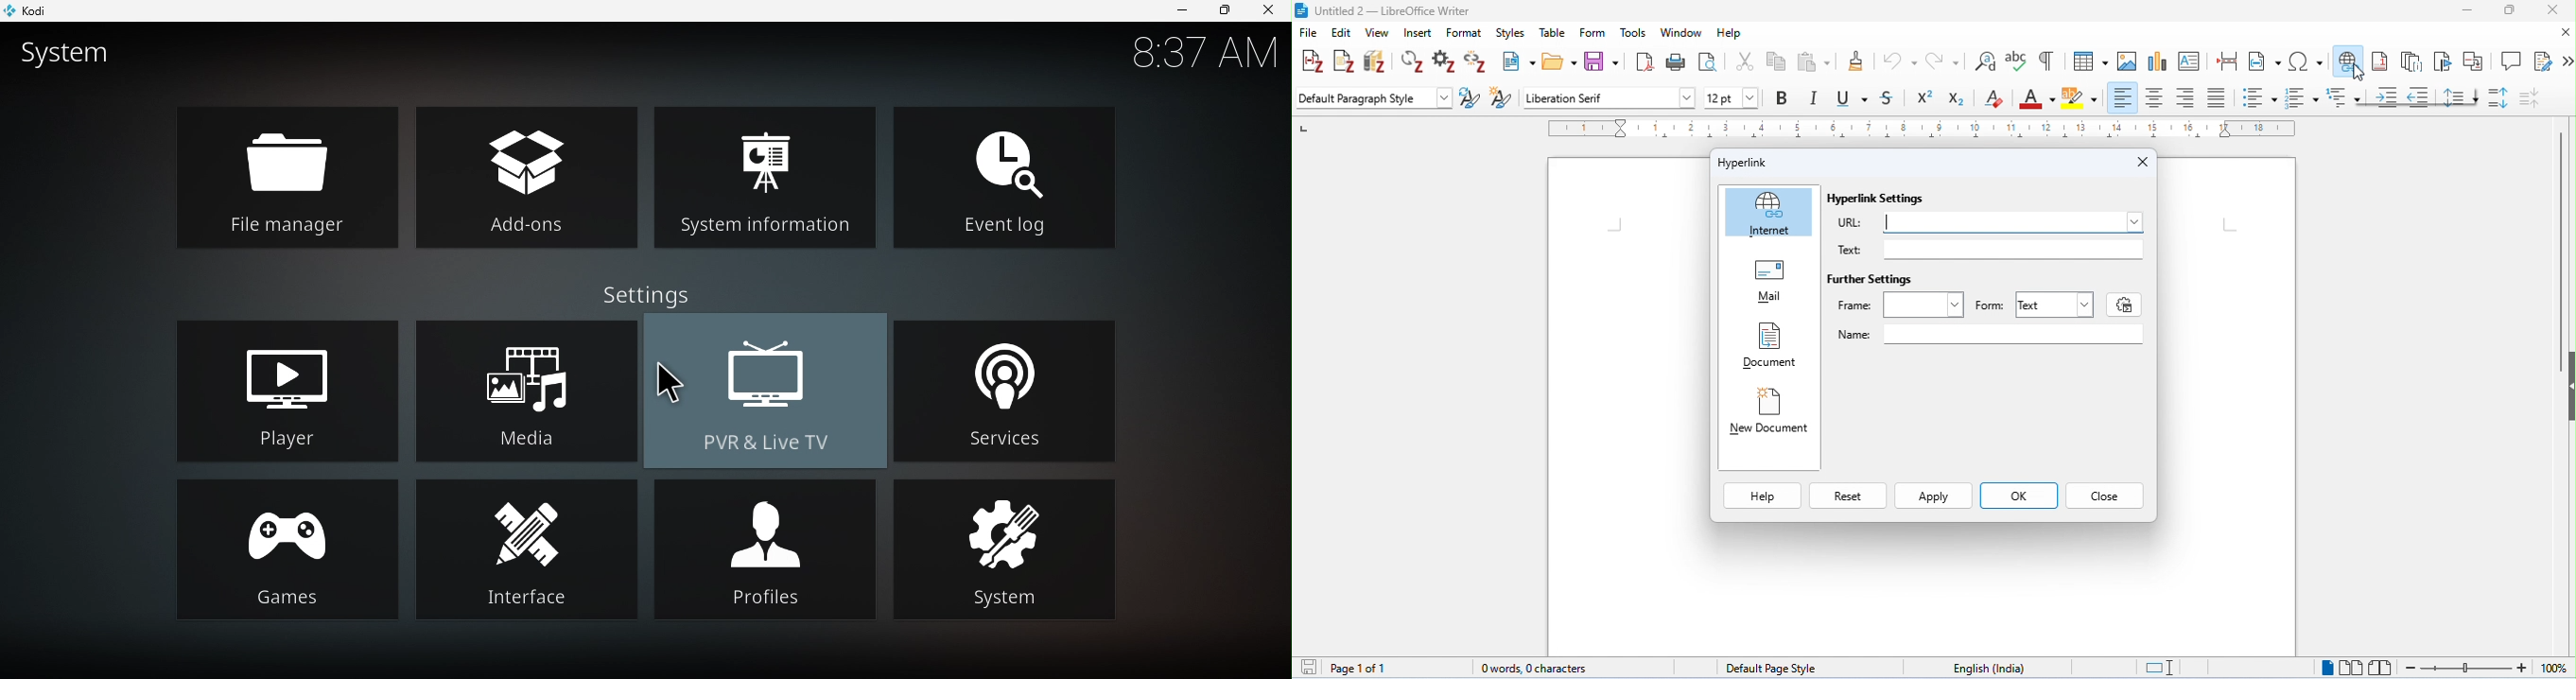 The height and width of the screenshot is (700, 2576). What do you see at coordinates (2544, 60) in the screenshot?
I see `show track changes function` at bounding box center [2544, 60].